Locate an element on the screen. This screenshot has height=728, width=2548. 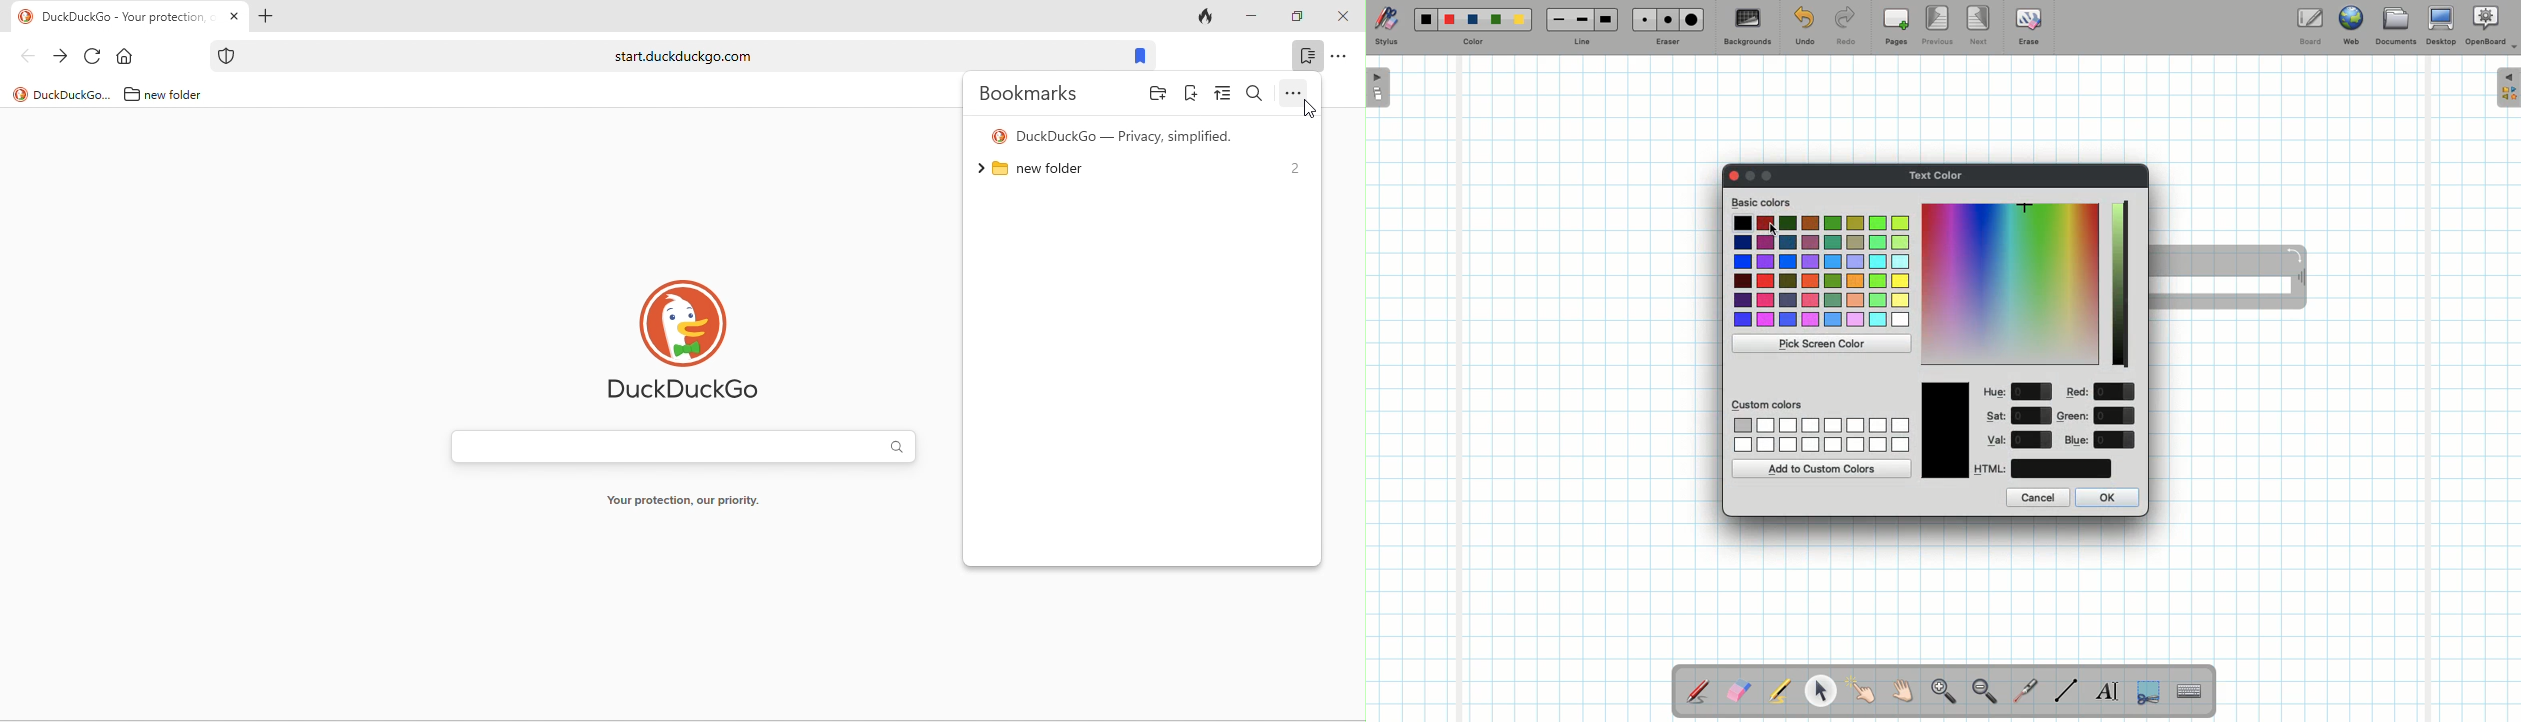
maximize is located at coordinates (1298, 17).